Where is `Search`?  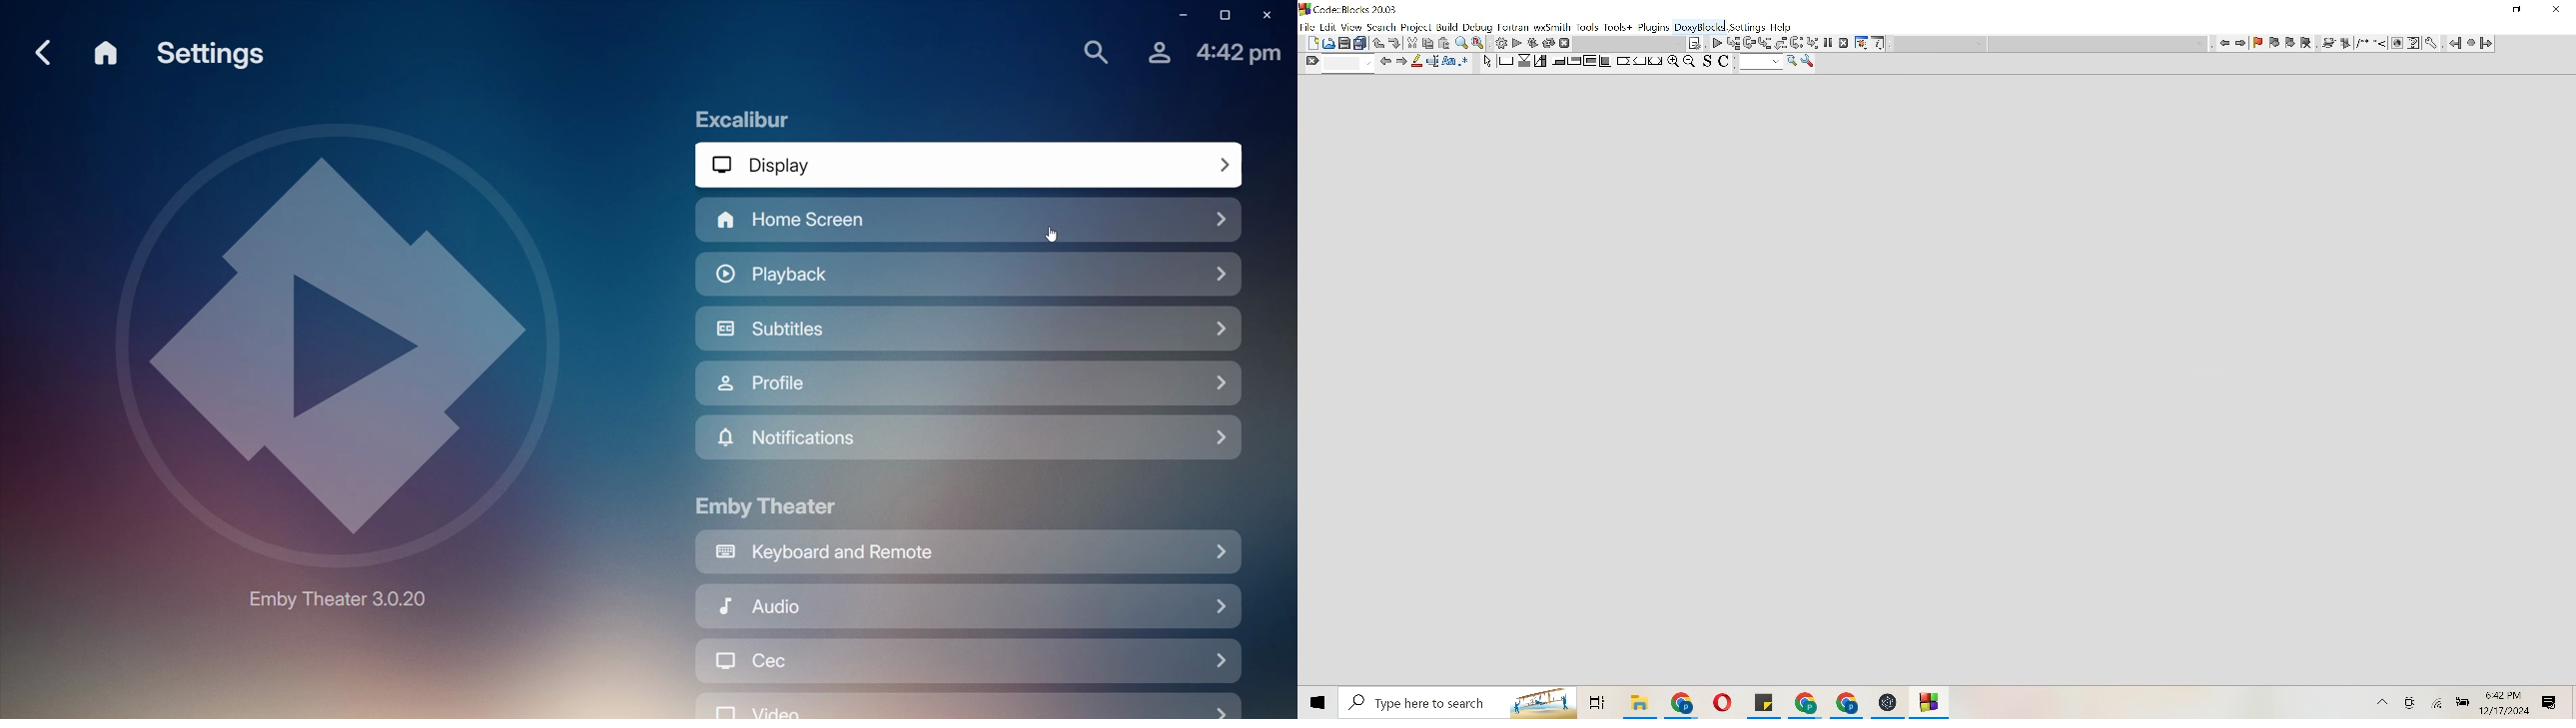 Search is located at coordinates (1769, 63).